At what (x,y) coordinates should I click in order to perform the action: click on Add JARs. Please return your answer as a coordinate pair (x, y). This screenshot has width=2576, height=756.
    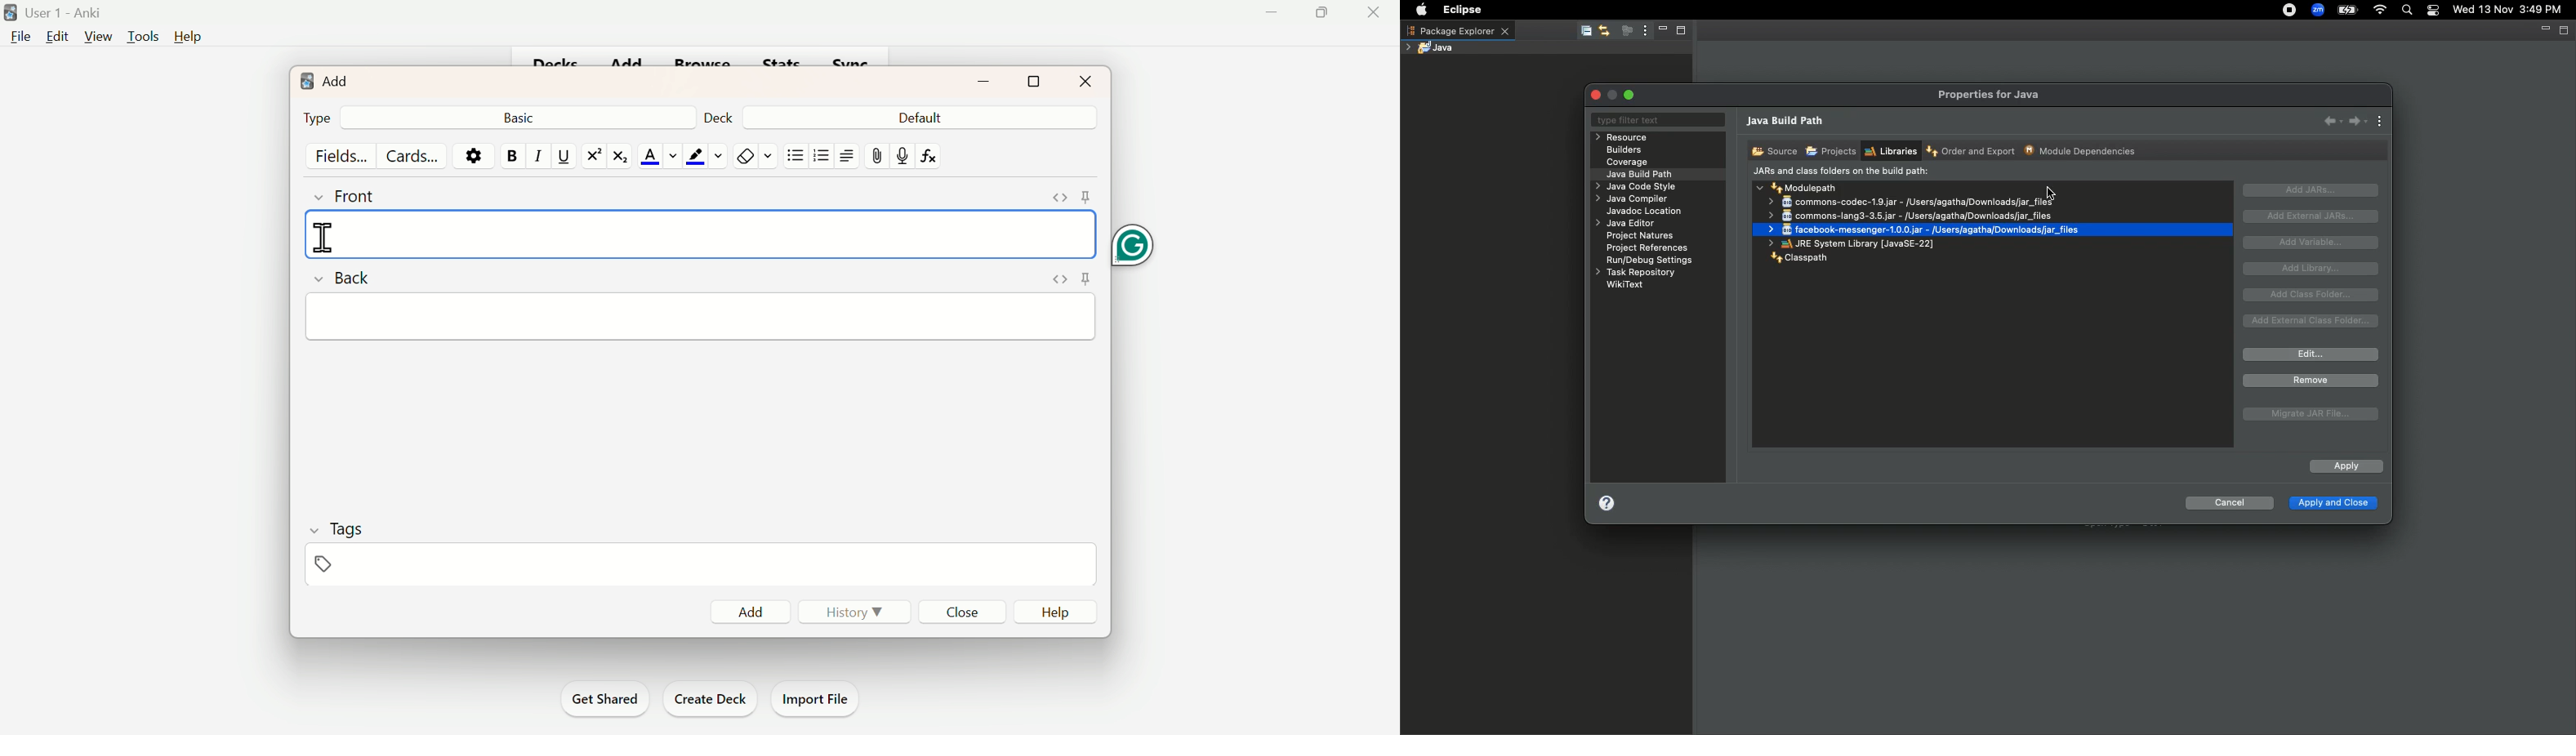
    Looking at the image, I should click on (2311, 190).